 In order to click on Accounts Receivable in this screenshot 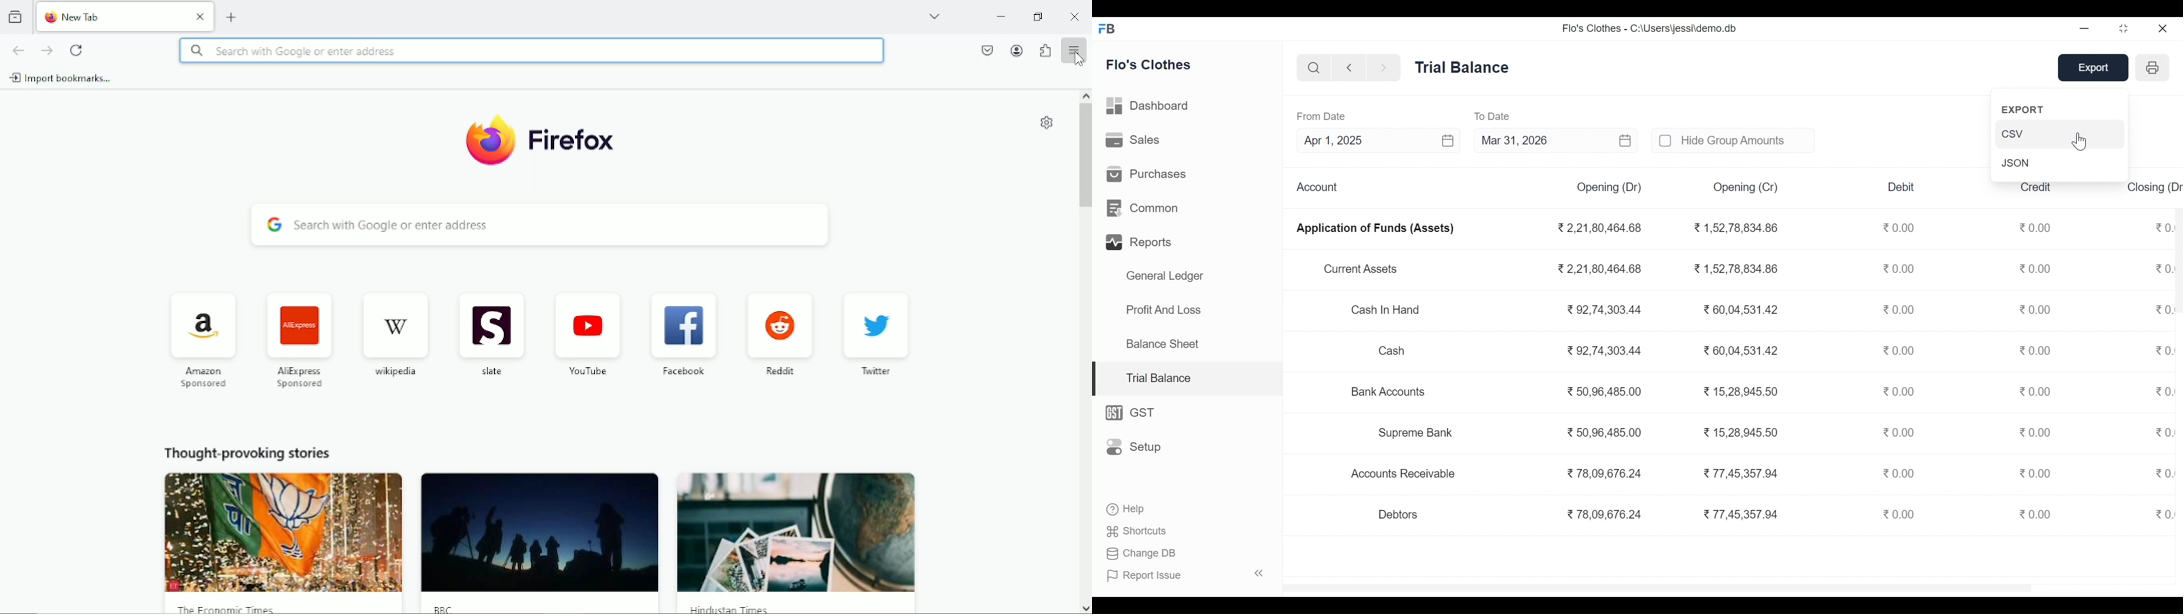, I will do `click(1406, 474)`.